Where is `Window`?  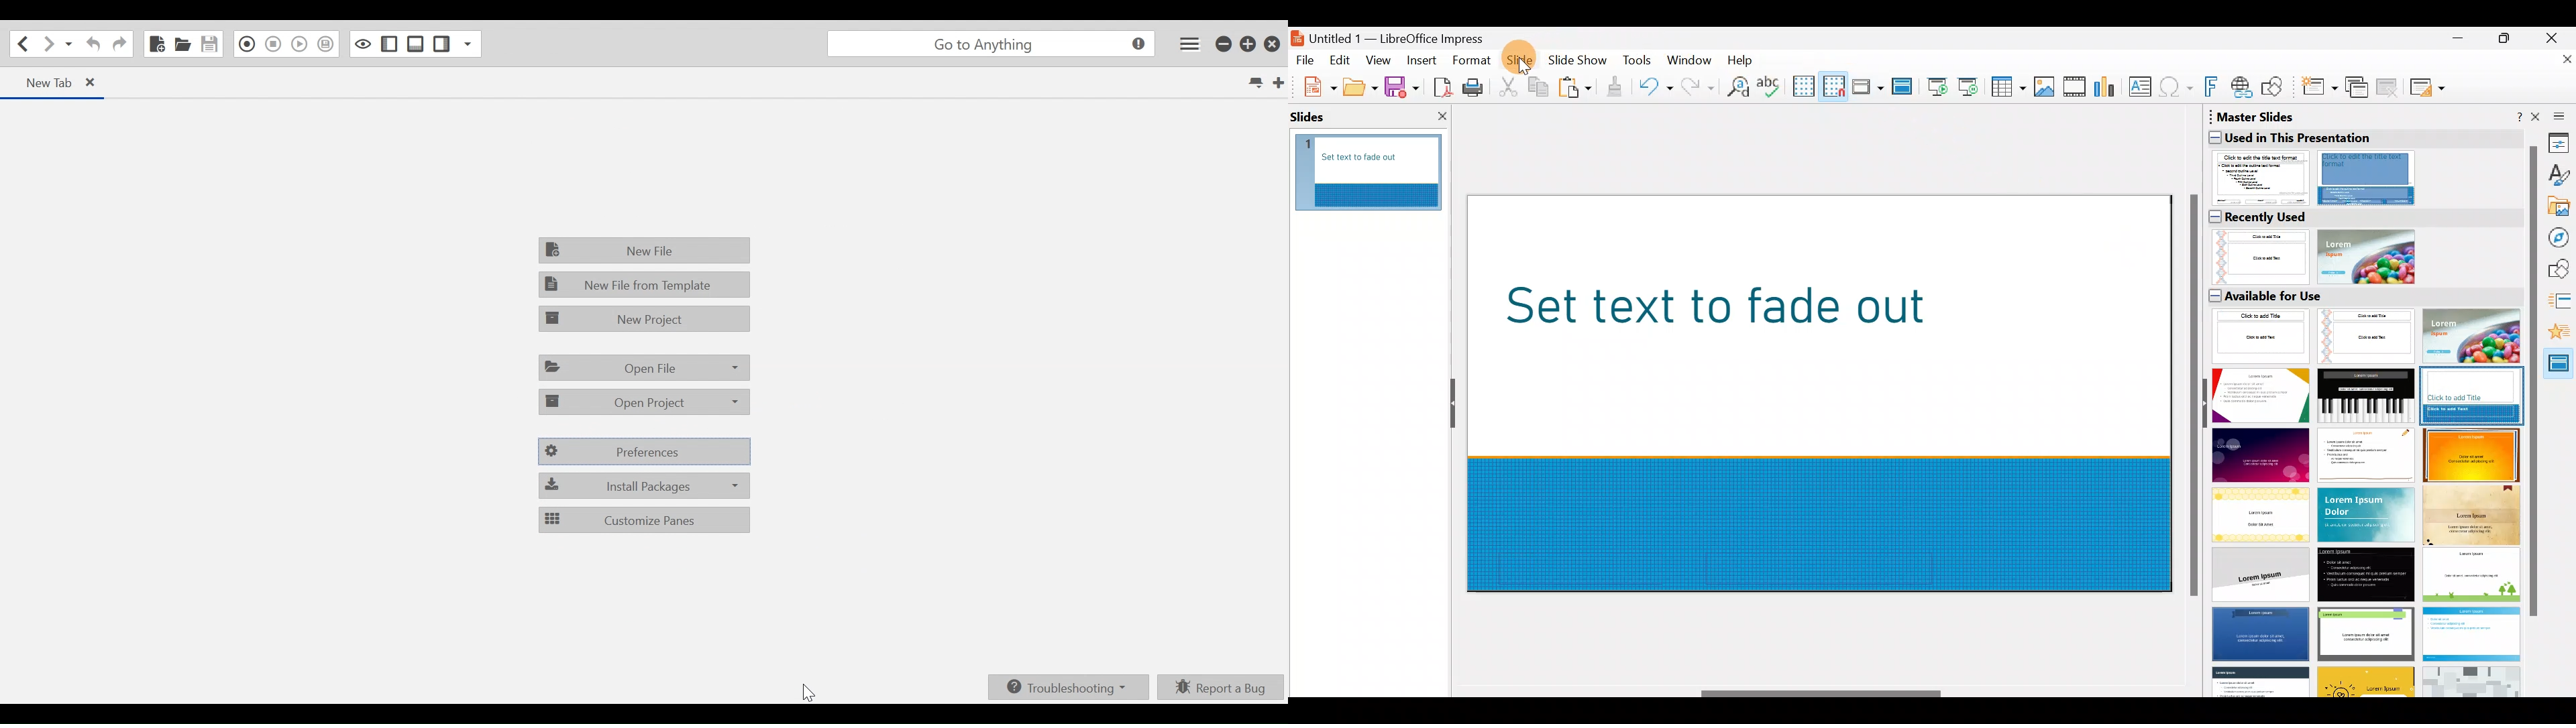 Window is located at coordinates (1693, 59).